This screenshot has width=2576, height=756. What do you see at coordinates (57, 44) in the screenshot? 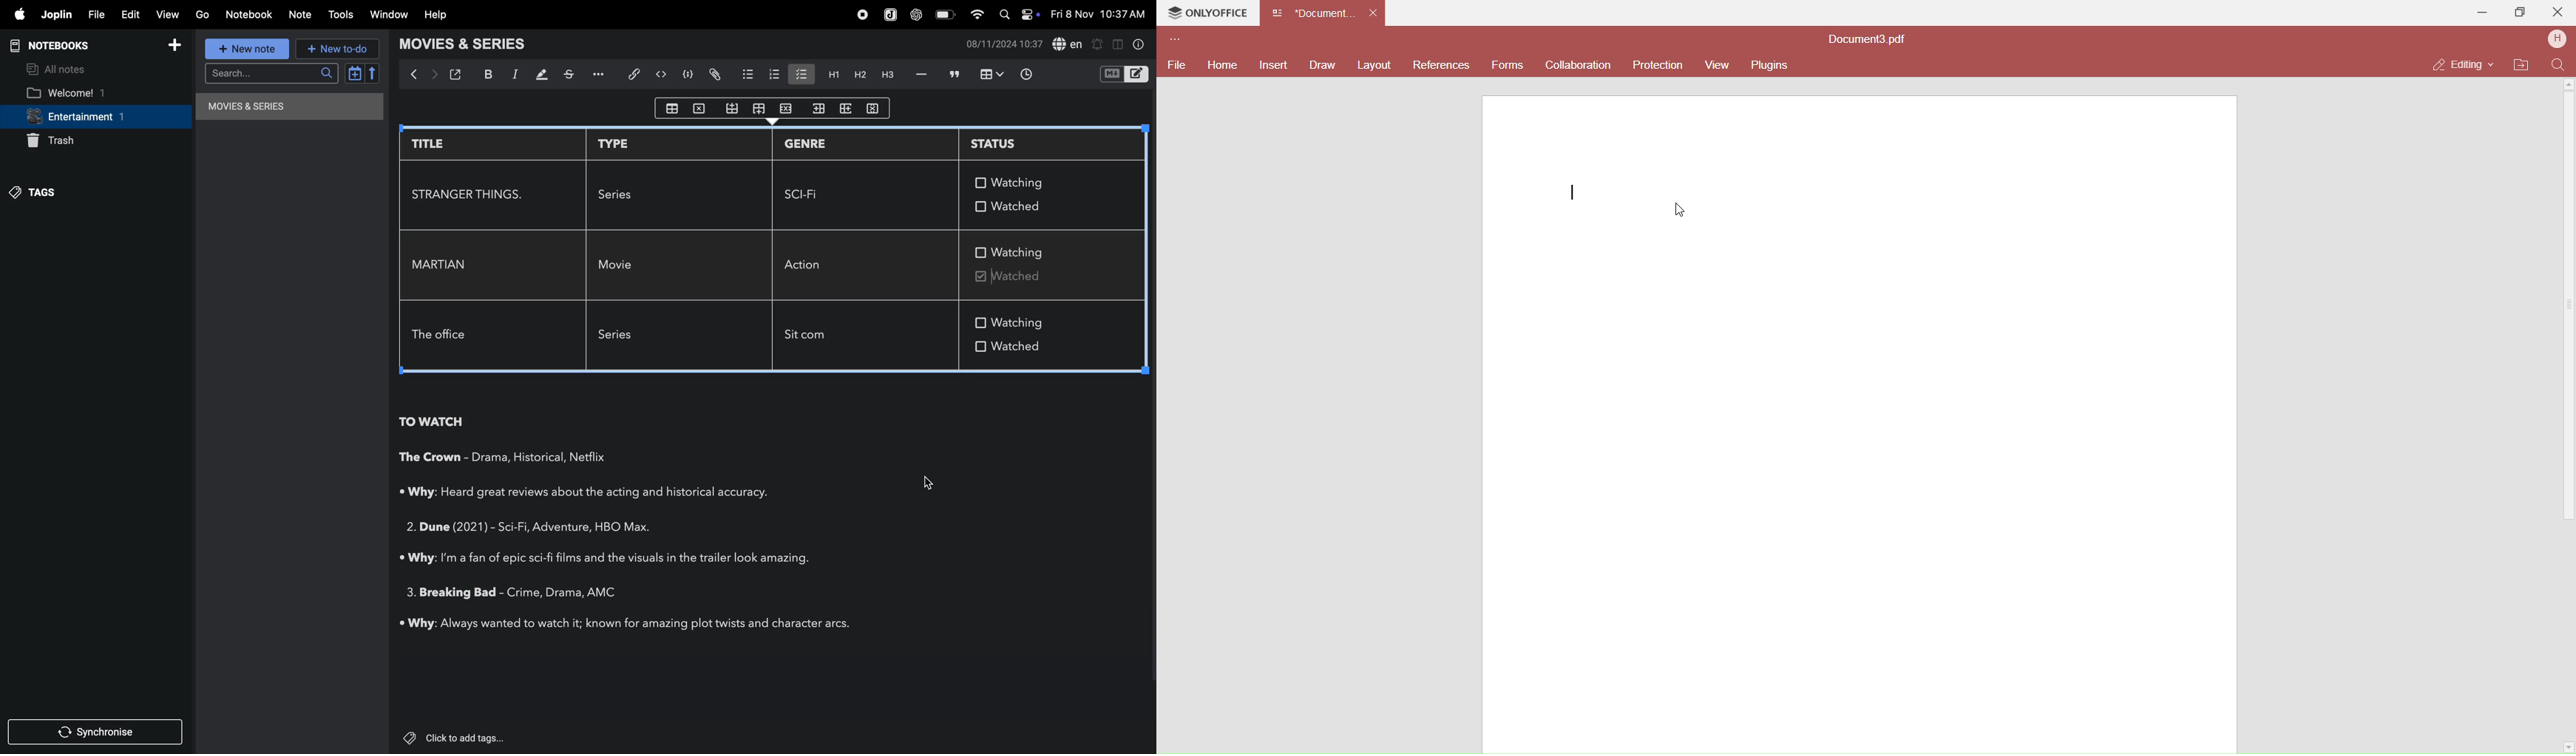
I see `notebooks` at bounding box center [57, 44].